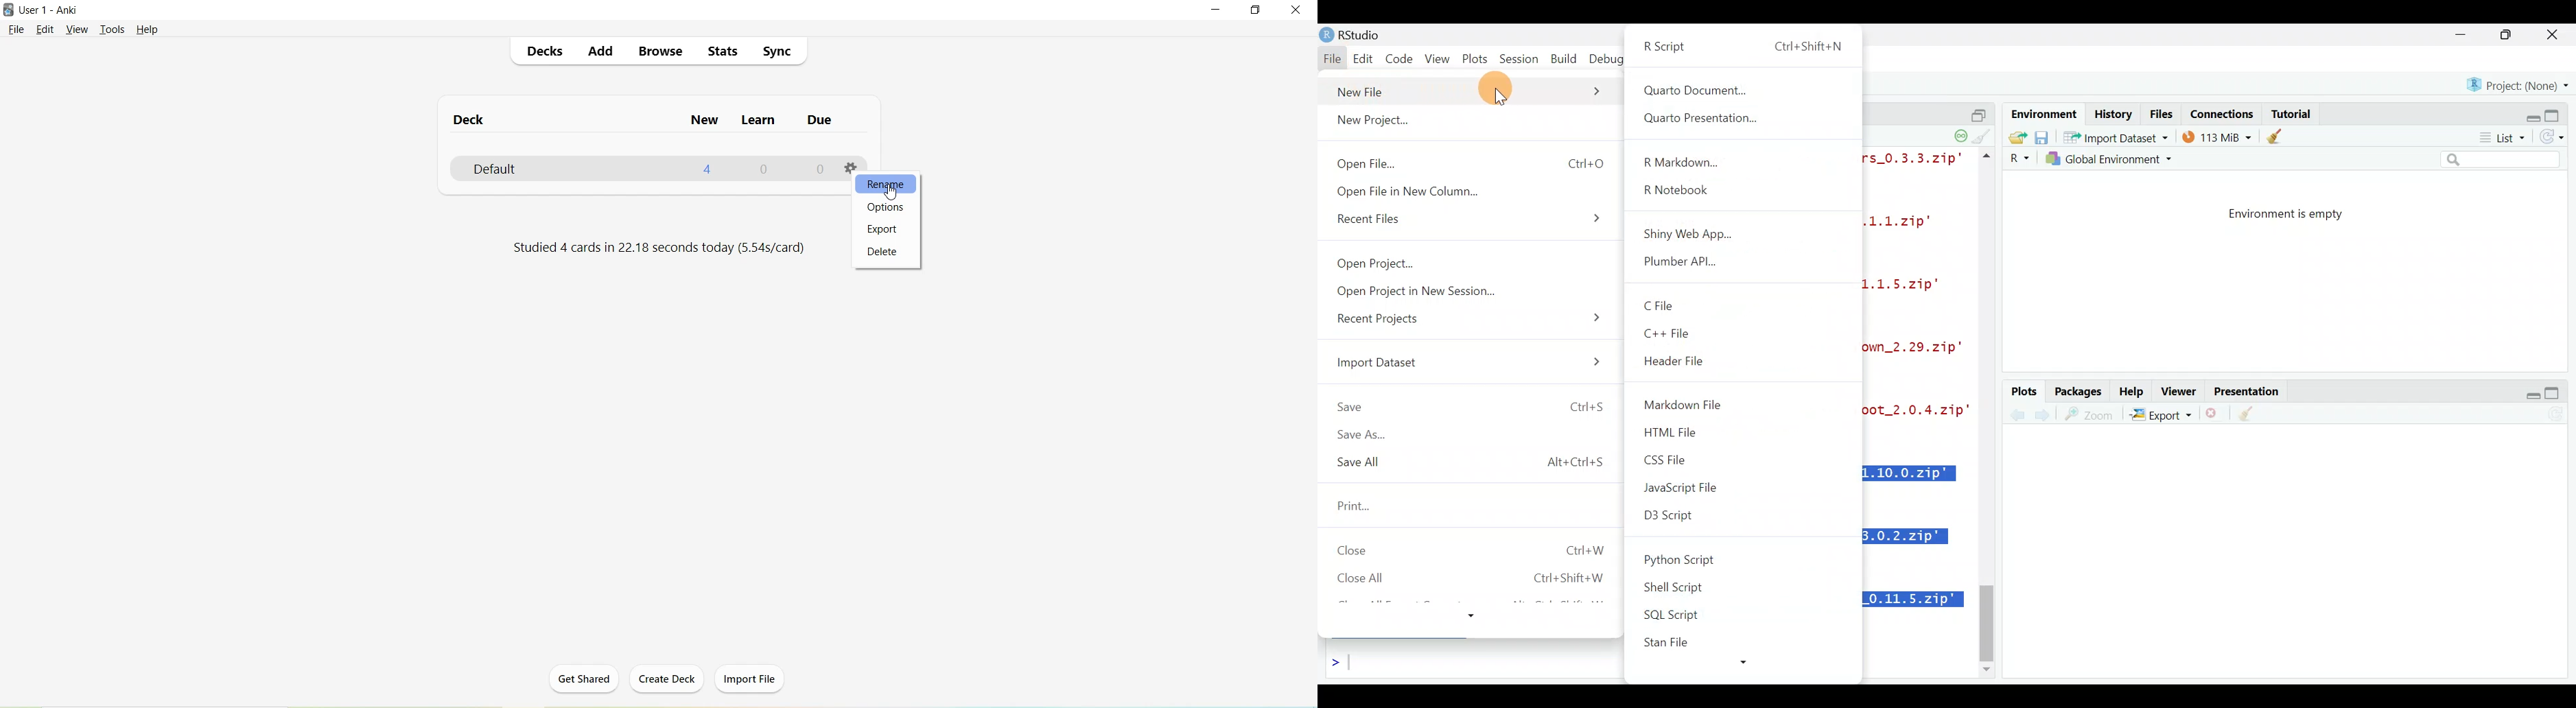 This screenshot has height=728, width=2576. Describe the element at coordinates (1683, 402) in the screenshot. I see `Markdown File` at that location.